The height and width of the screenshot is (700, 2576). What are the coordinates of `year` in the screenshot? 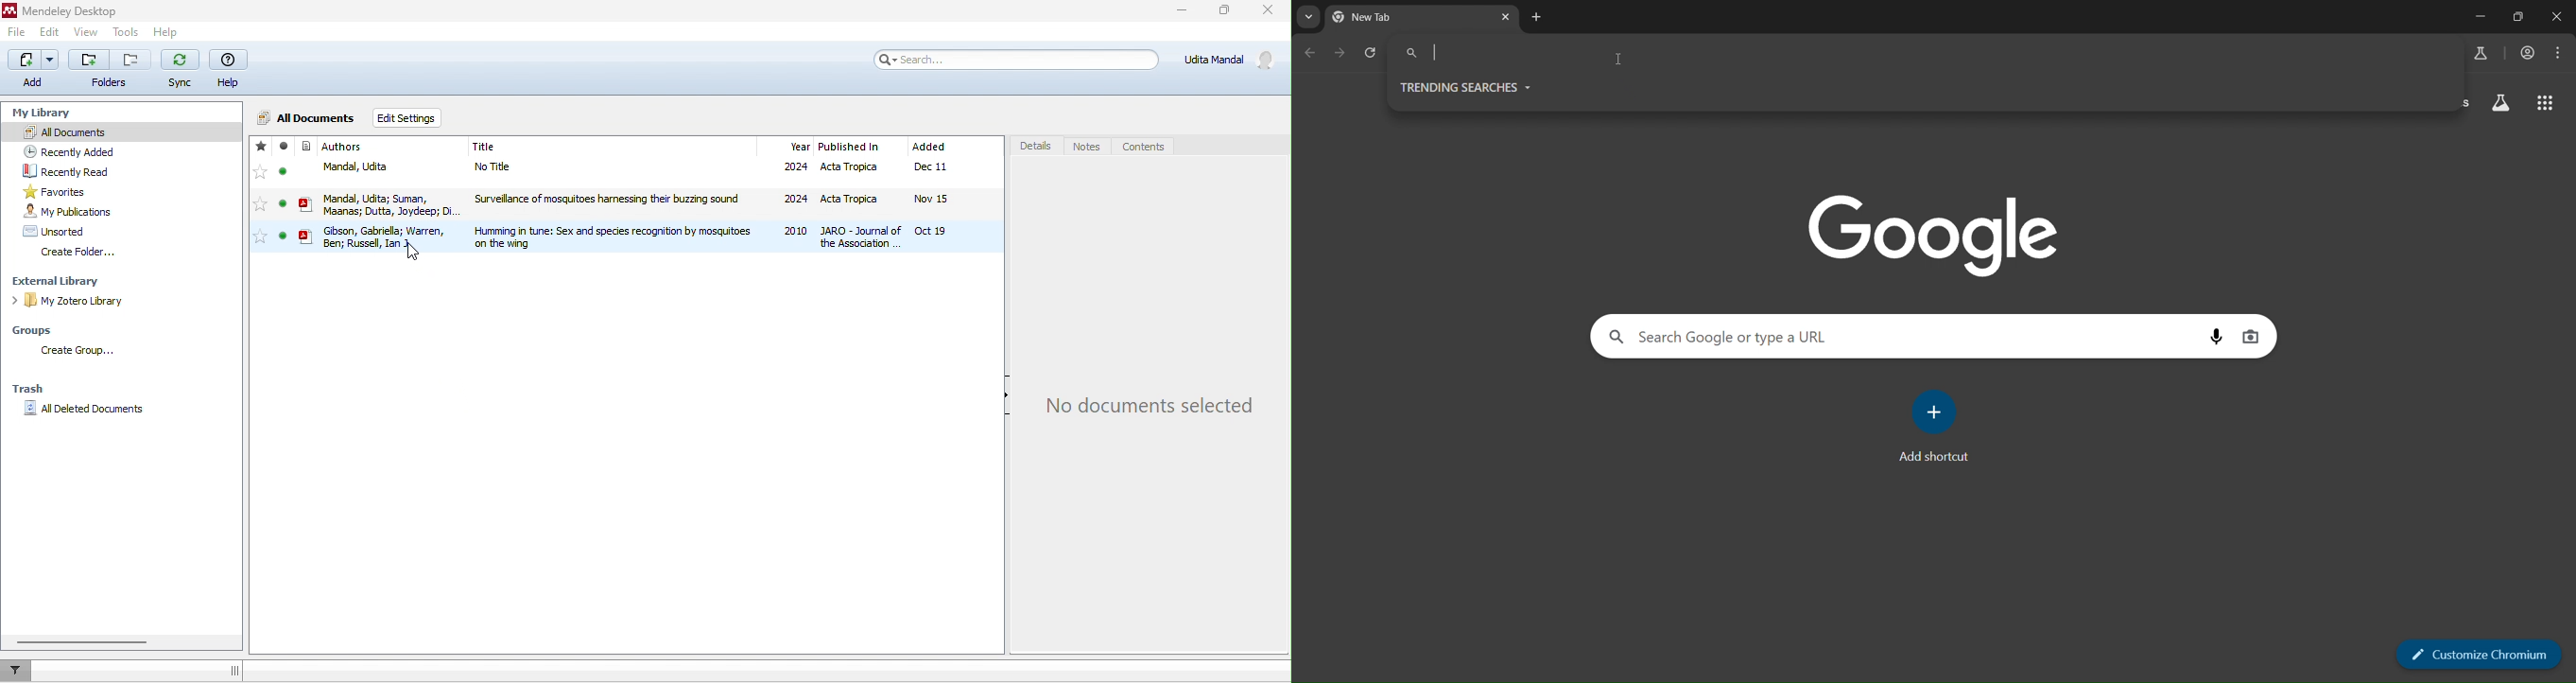 It's located at (800, 148).